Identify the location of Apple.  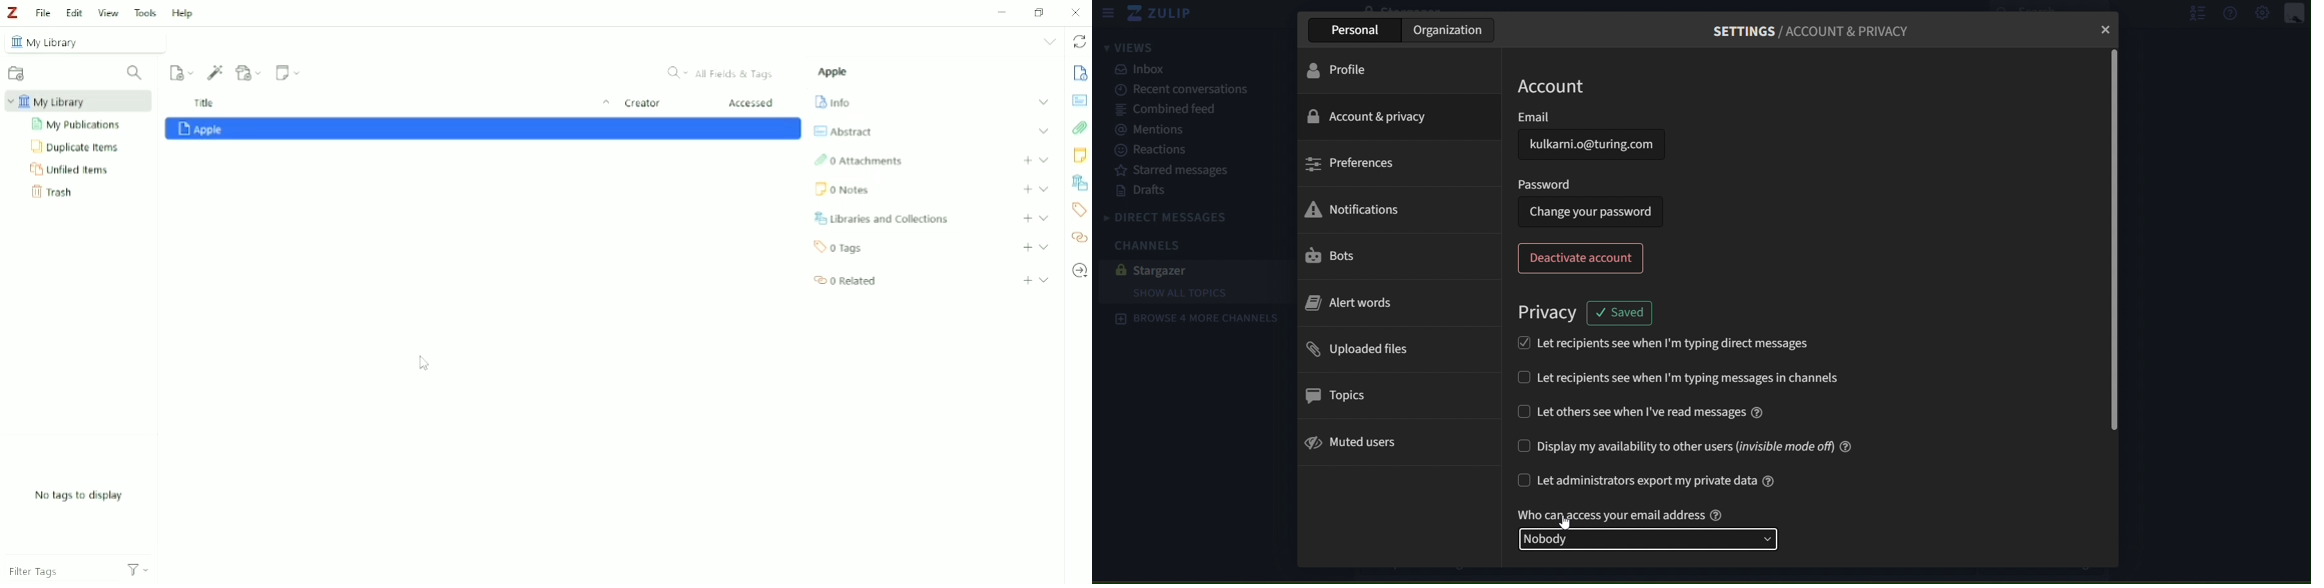
(484, 130).